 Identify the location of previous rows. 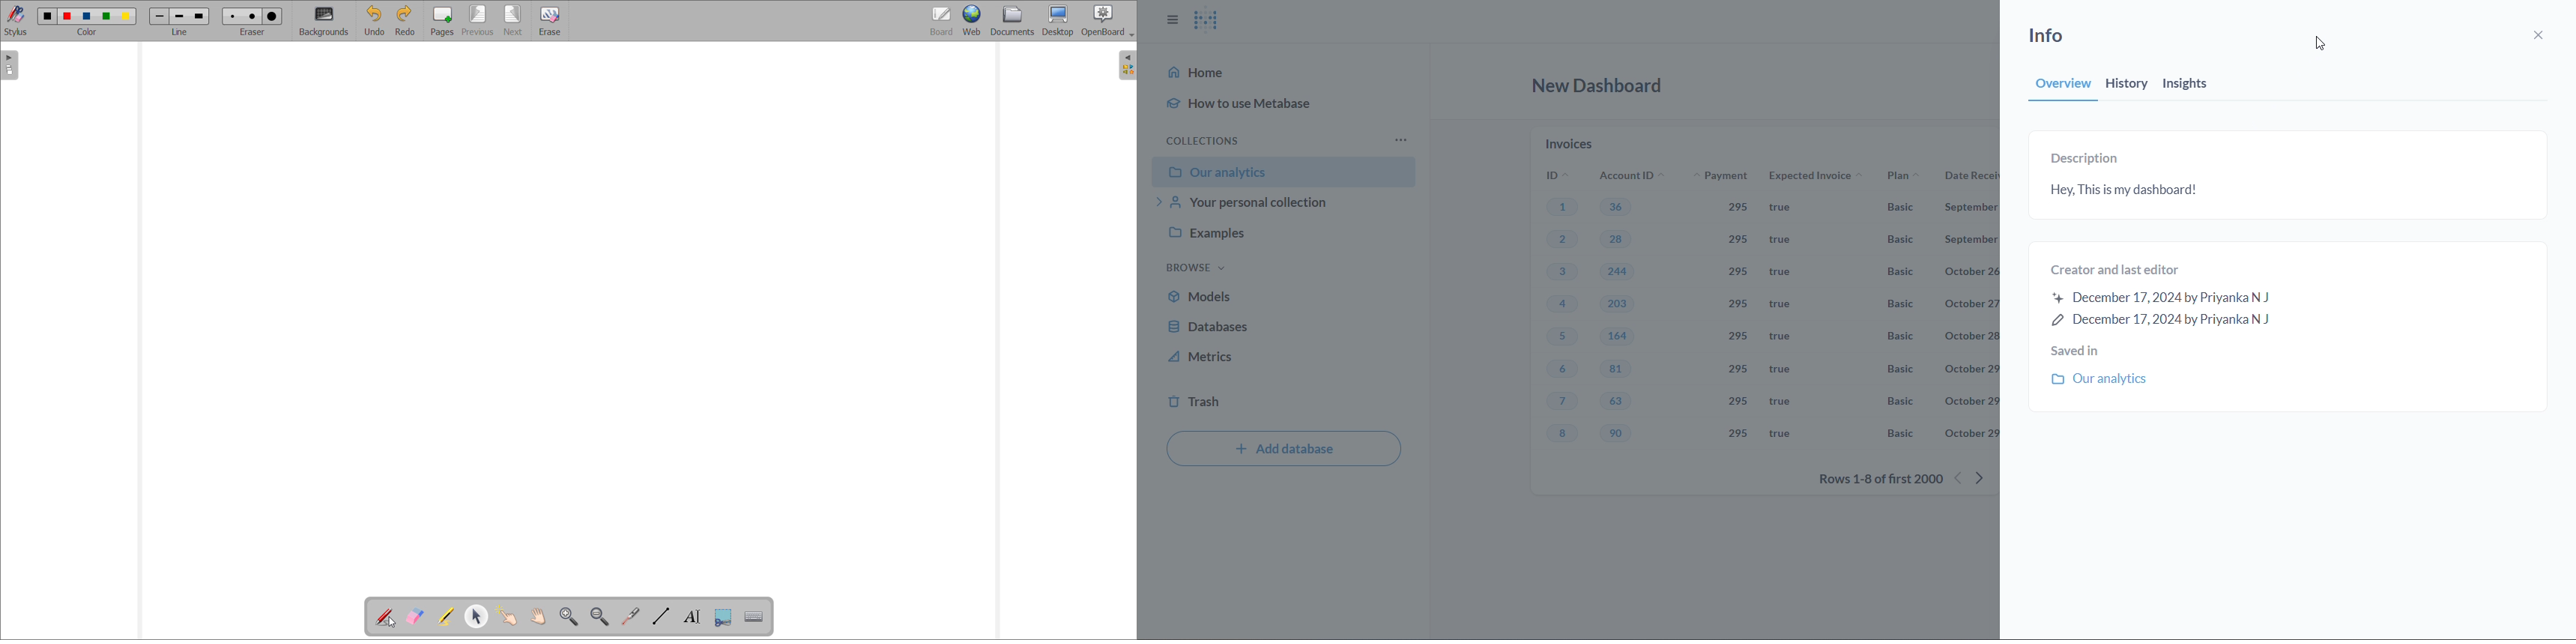
(1959, 477).